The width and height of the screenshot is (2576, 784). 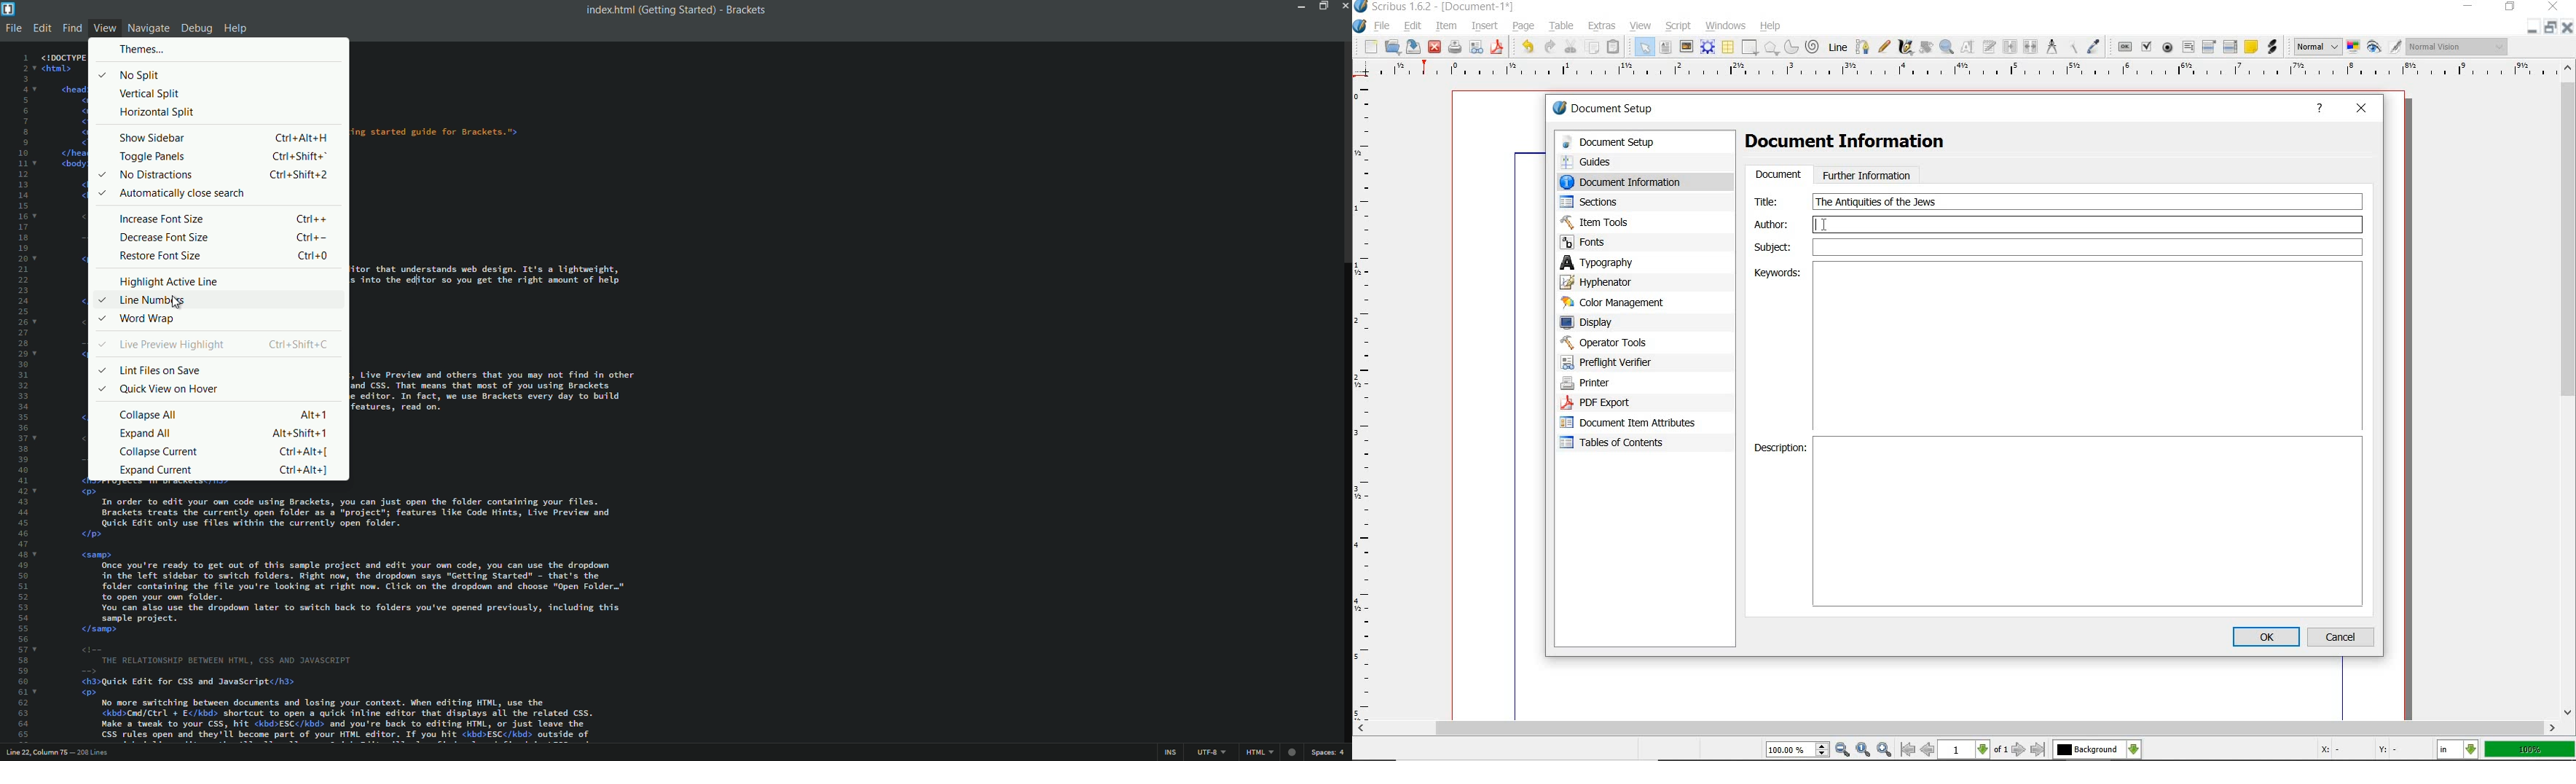 I want to click on Themes..., so click(x=140, y=49).